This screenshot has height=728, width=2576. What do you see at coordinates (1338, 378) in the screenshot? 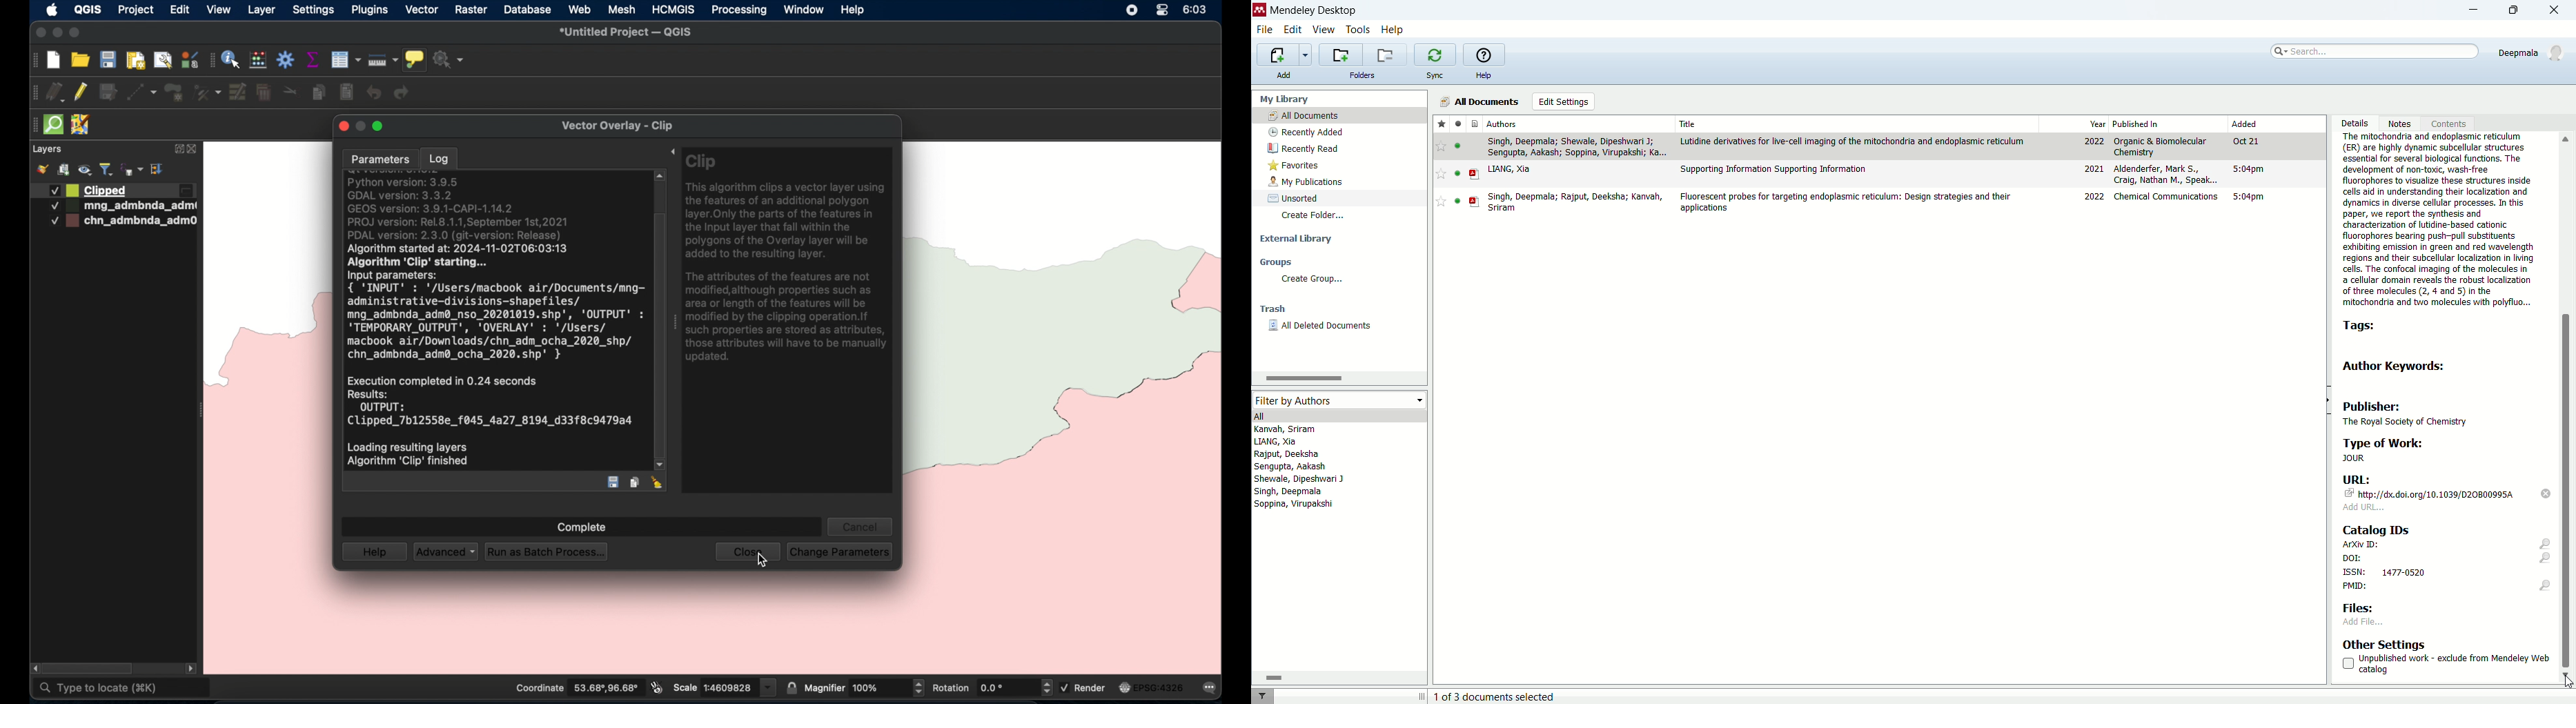
I see `horizontal scroll bar` at bounding box center [1338, 378].